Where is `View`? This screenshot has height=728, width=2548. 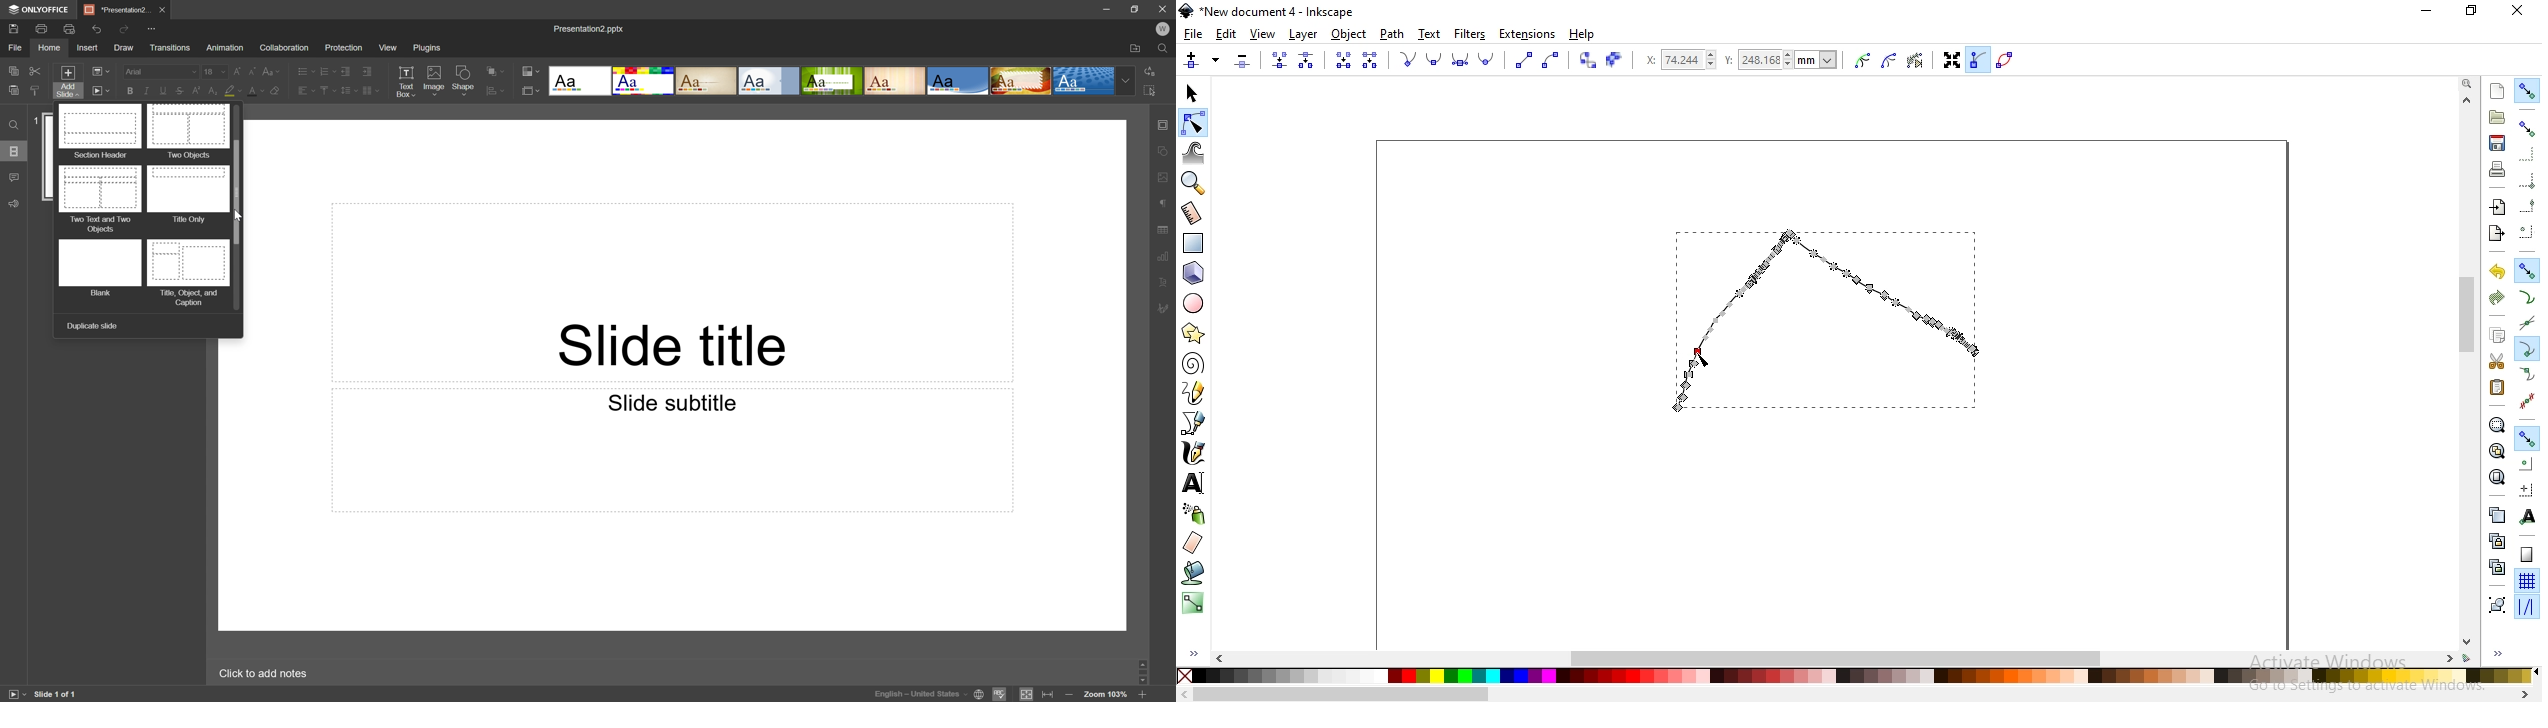
View is located at coordinates (387, 48).